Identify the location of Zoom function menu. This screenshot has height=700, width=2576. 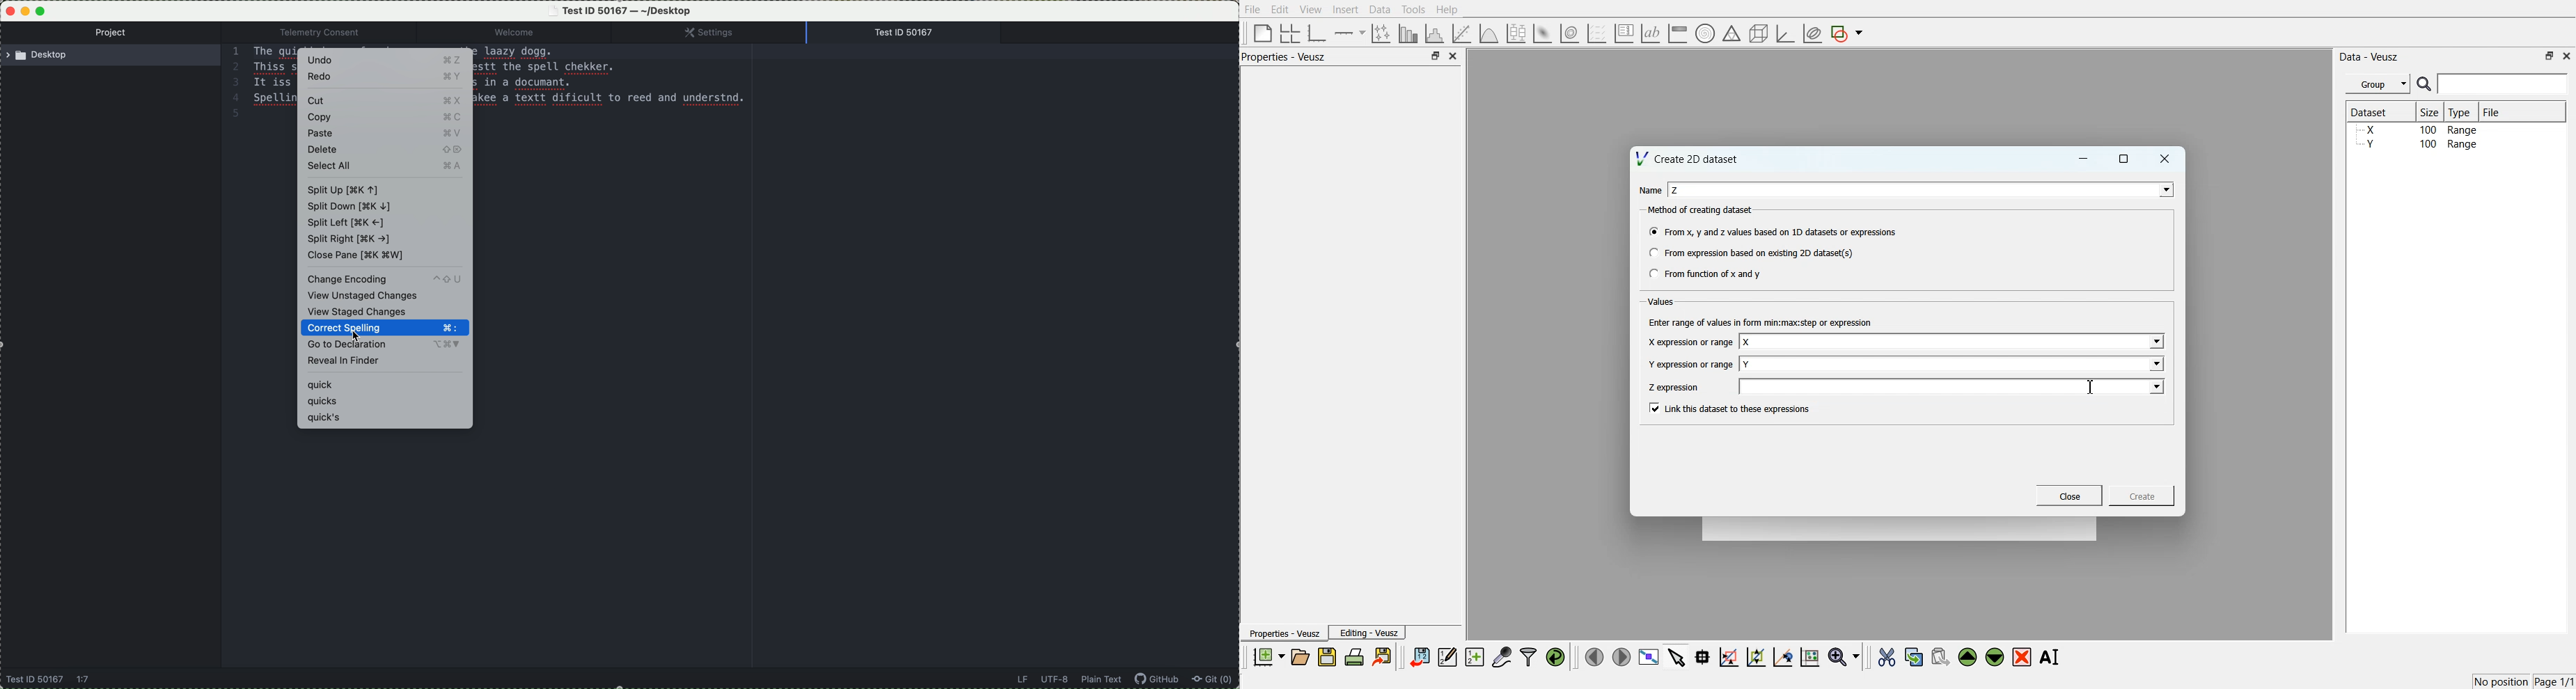
(1846, 656).